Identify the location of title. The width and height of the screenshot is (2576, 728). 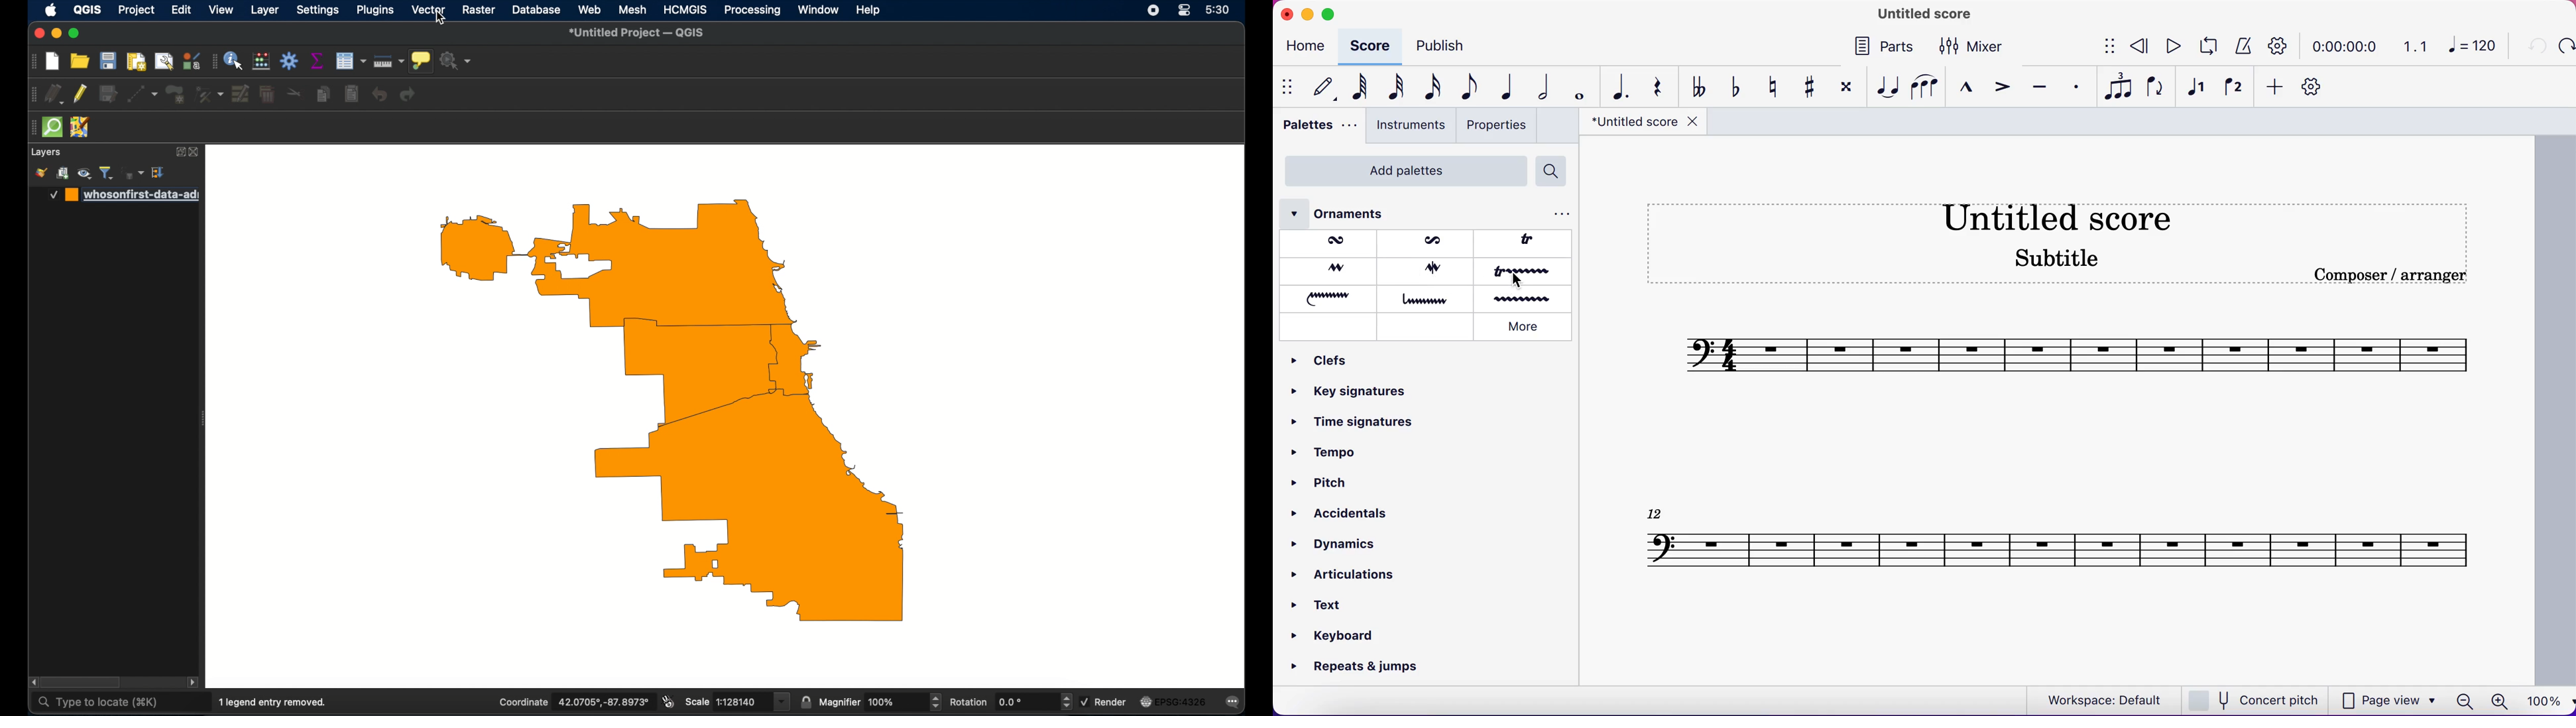
(1919, 15).